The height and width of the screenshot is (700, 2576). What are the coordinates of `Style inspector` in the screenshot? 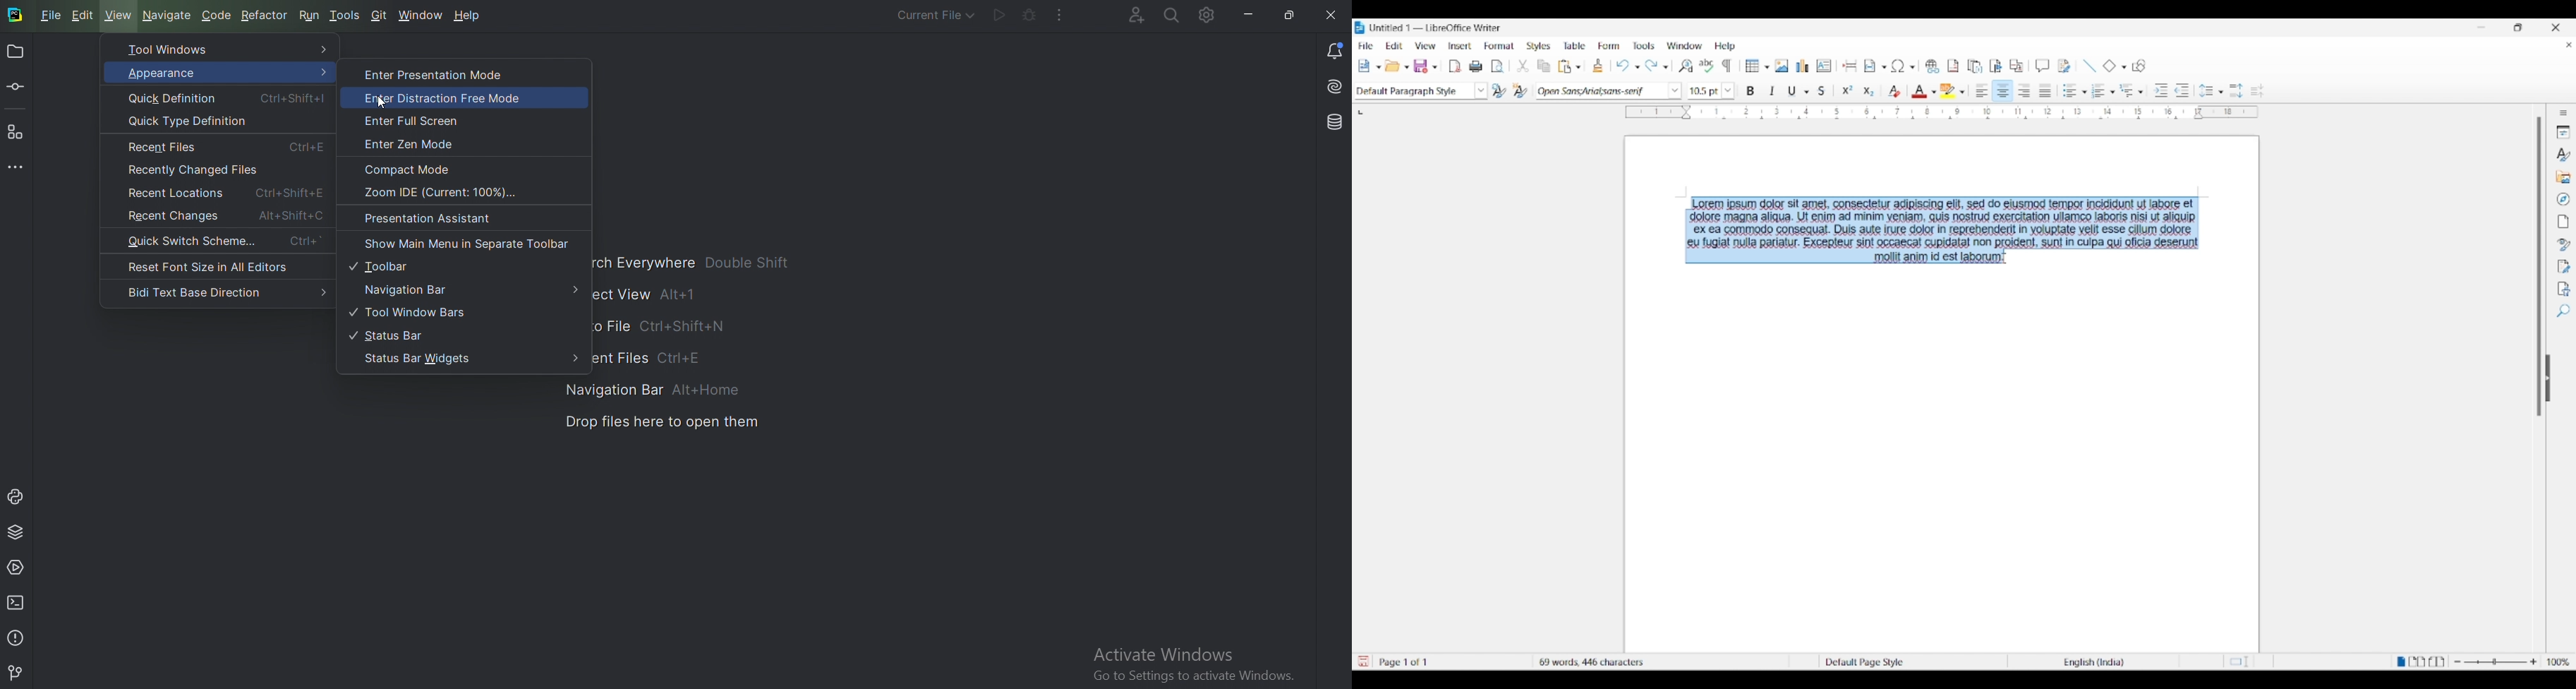 It's located at (2563, 245).